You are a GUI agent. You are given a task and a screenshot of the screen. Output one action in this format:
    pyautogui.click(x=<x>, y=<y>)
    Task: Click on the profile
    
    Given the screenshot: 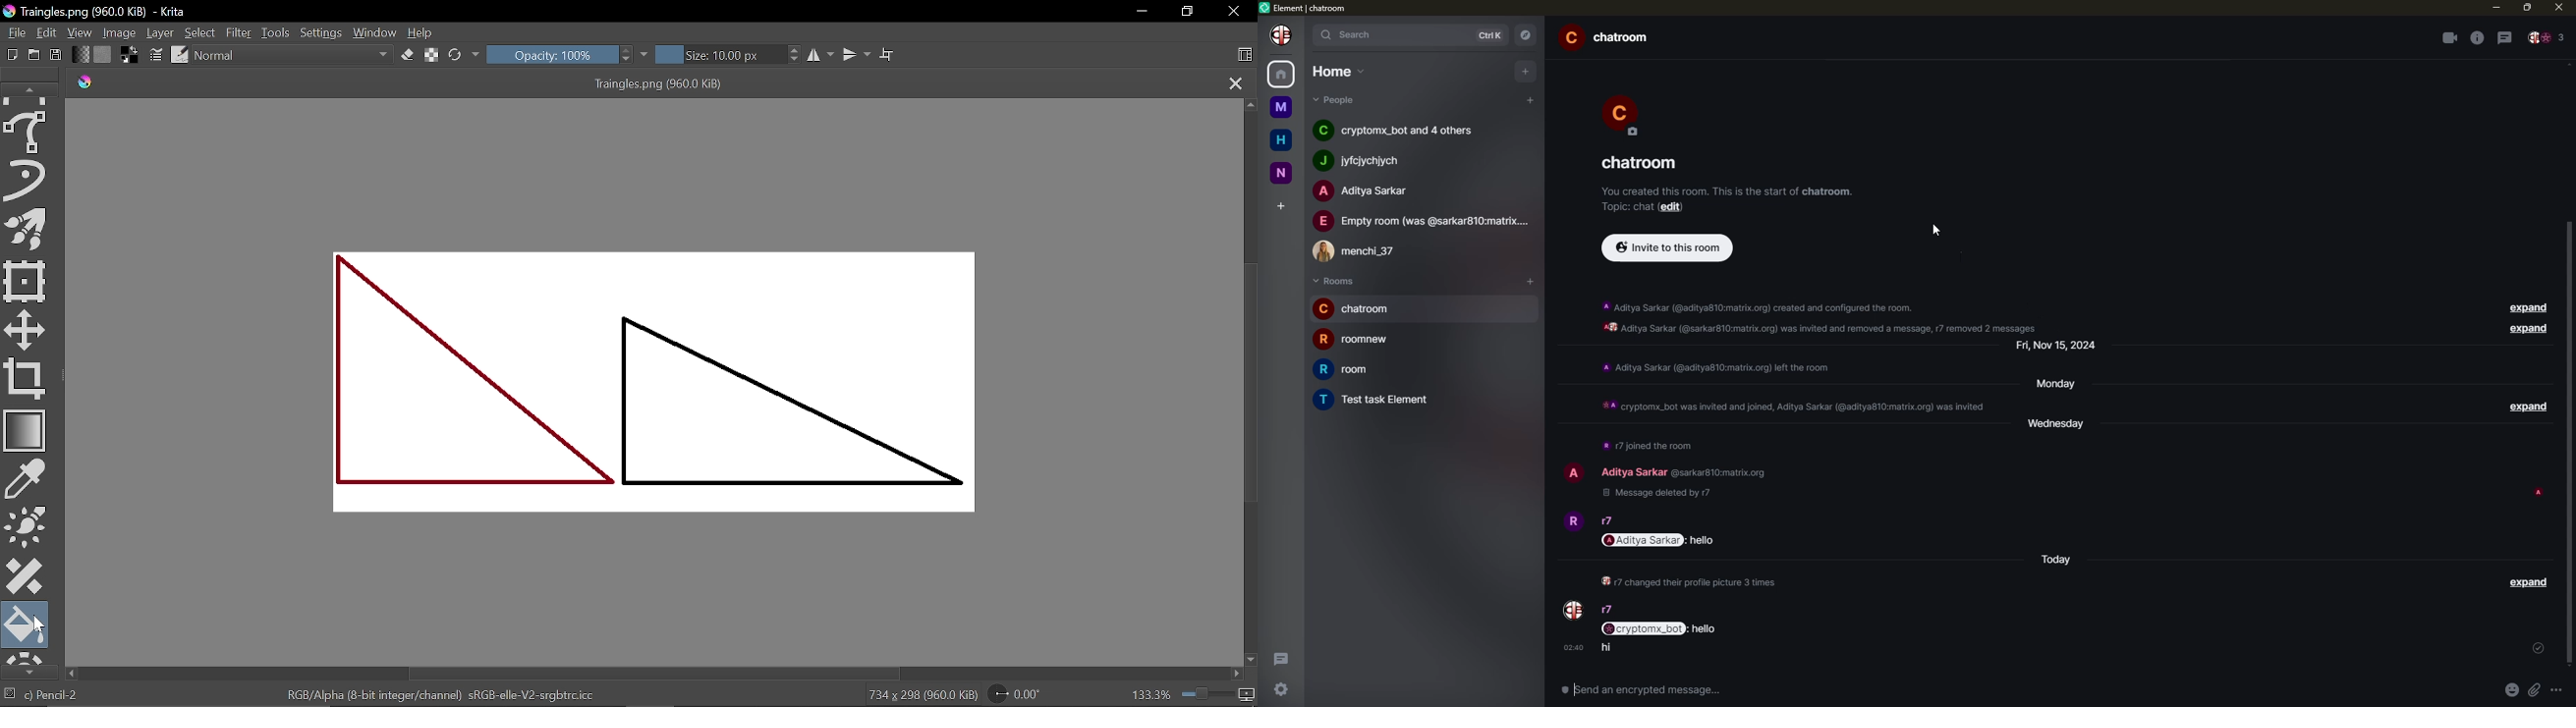 What is the action you would take?
    pyautogui.click(x=1280, y=36)
    